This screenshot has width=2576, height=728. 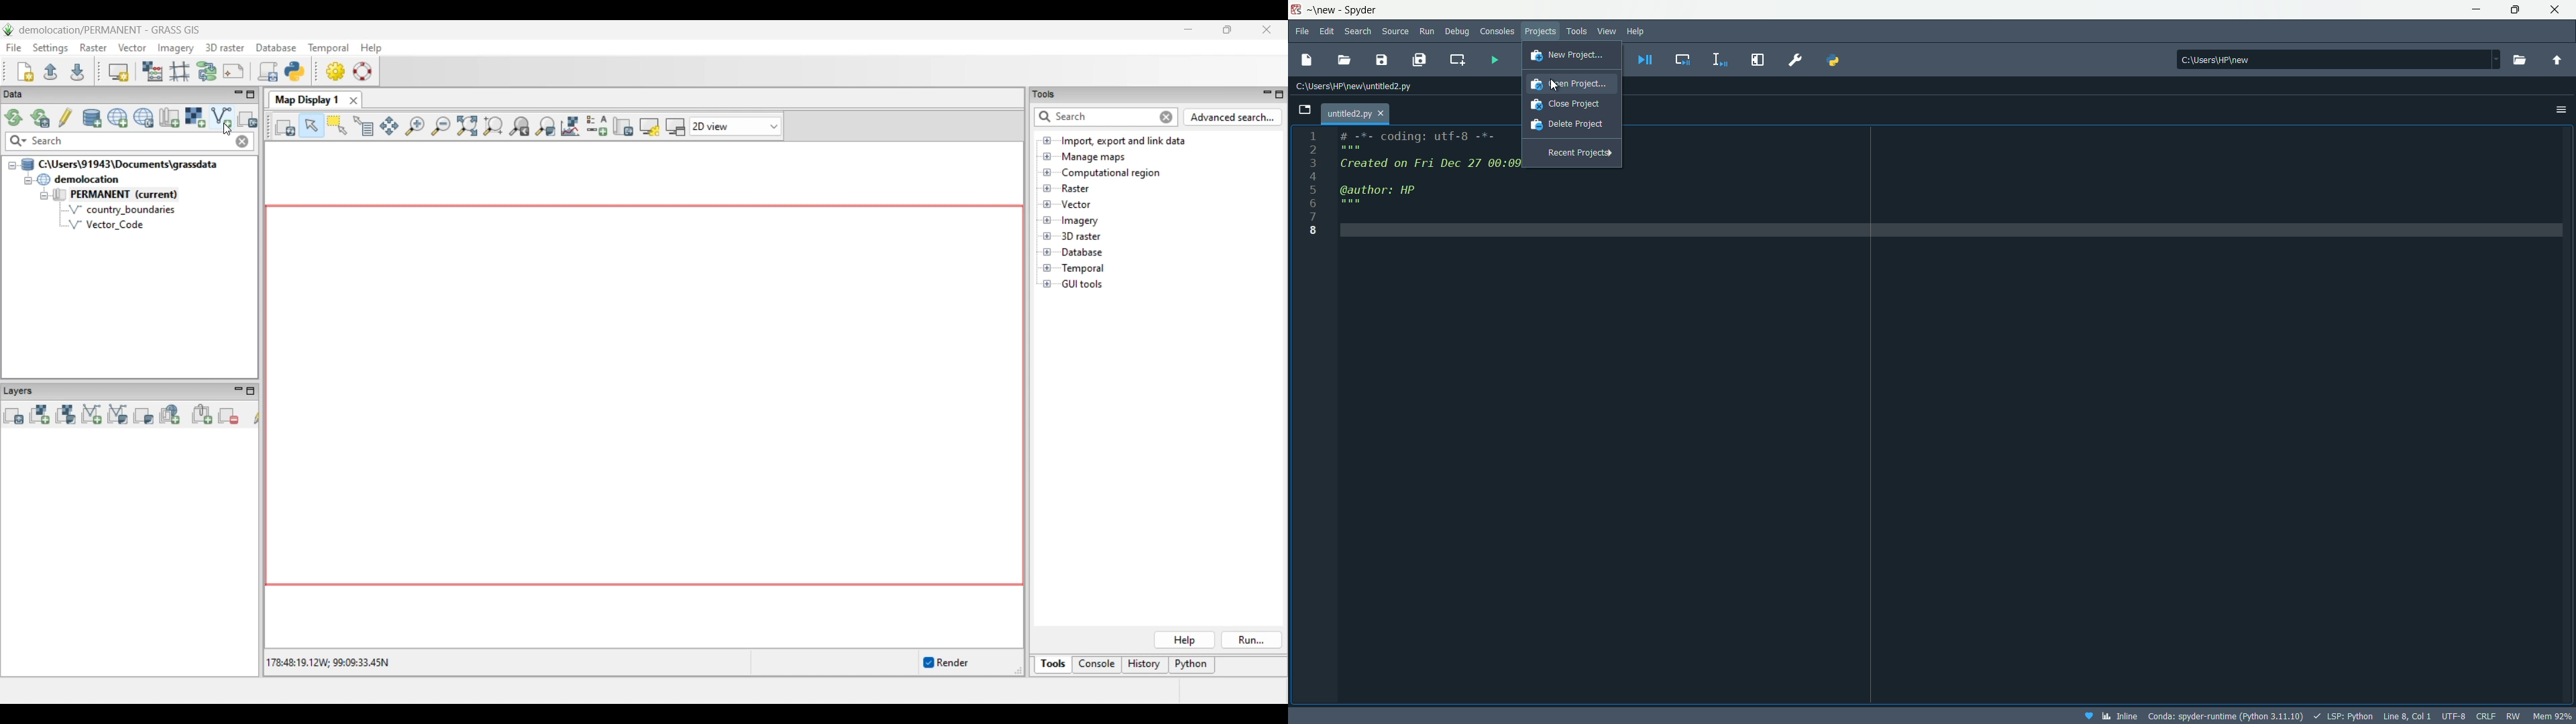 What do you see at coordinates (2227, 715) in the screenshot?
I see `interpreter` at bounding box center [2227, 715].